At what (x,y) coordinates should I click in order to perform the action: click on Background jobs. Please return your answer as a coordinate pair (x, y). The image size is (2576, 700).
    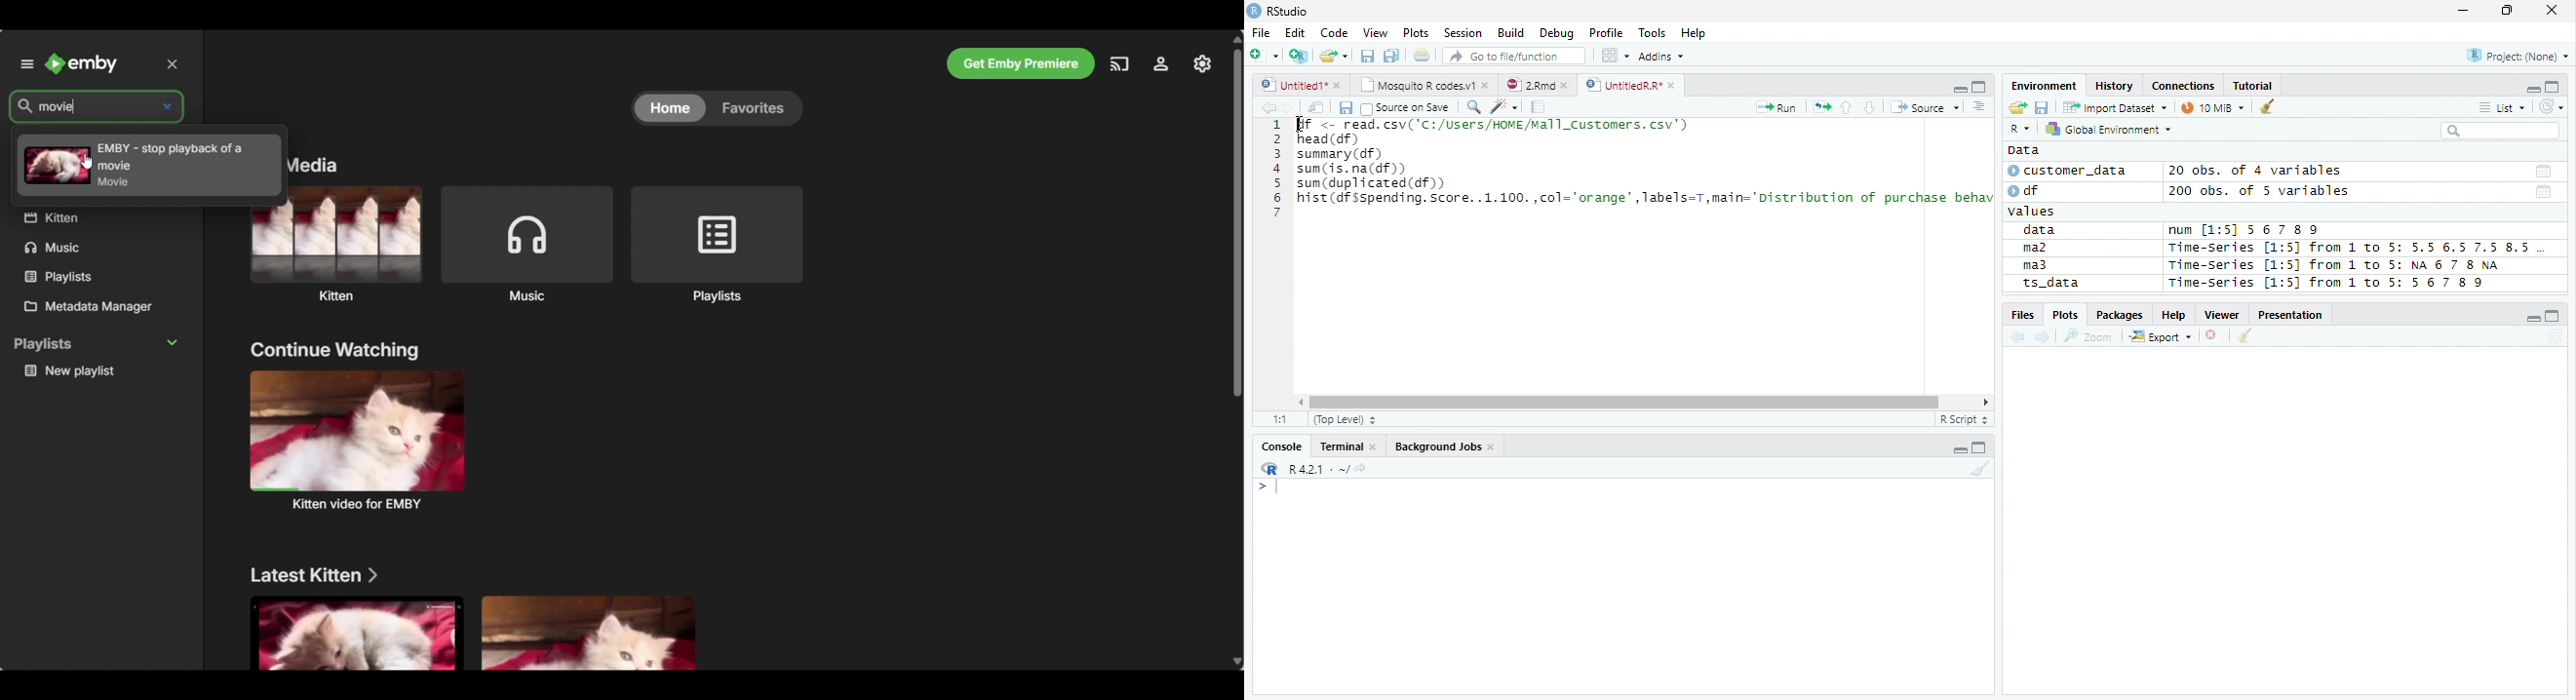
    Looking at the image, I should click on (1445, 448).